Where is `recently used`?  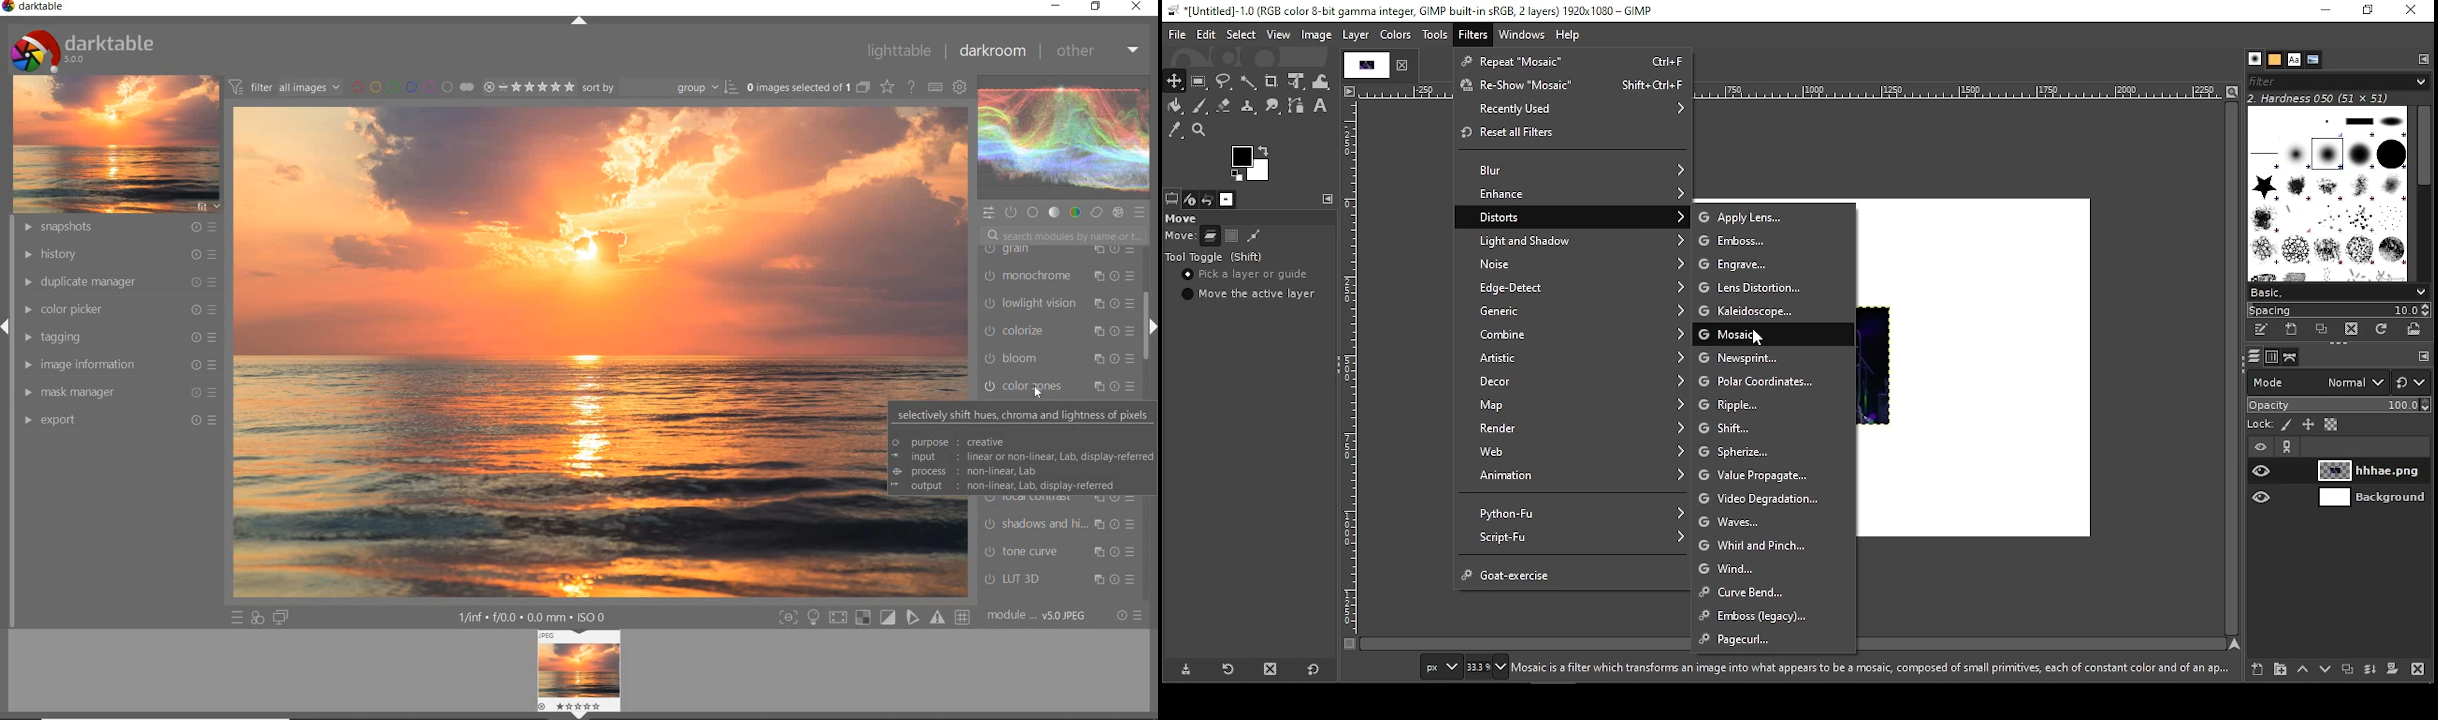
recently used is located at coordinates (1570, 109).